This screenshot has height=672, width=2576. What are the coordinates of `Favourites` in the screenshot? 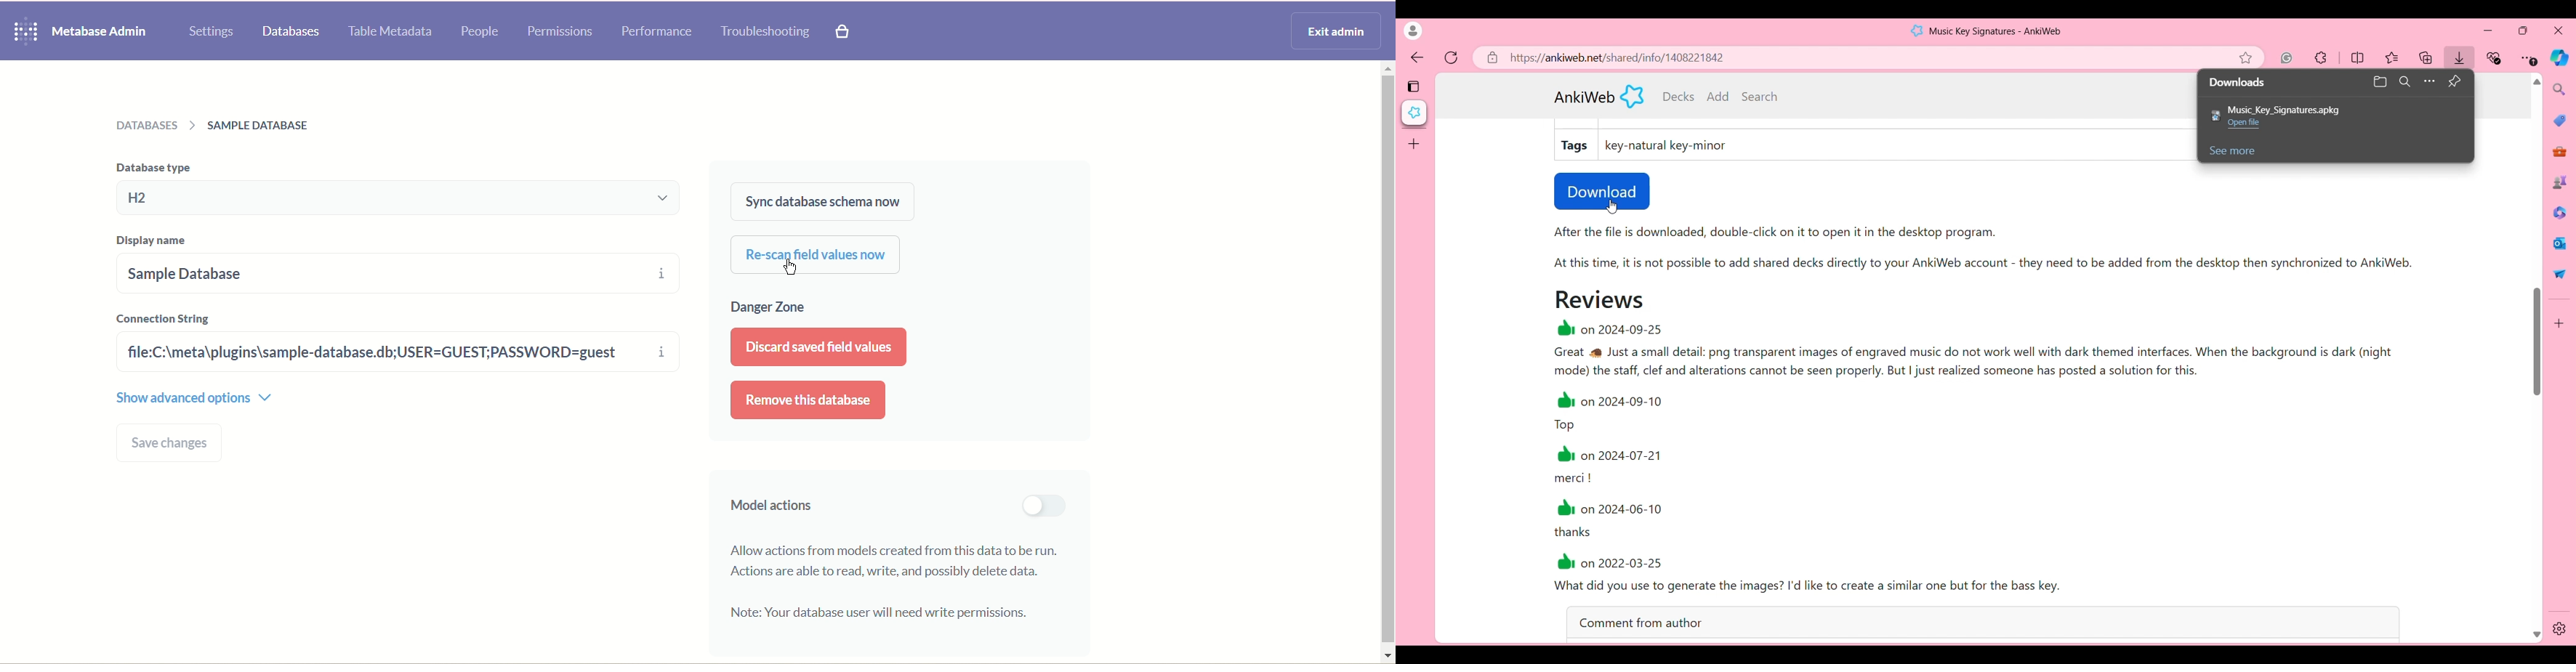 It's located at (2426, 58).